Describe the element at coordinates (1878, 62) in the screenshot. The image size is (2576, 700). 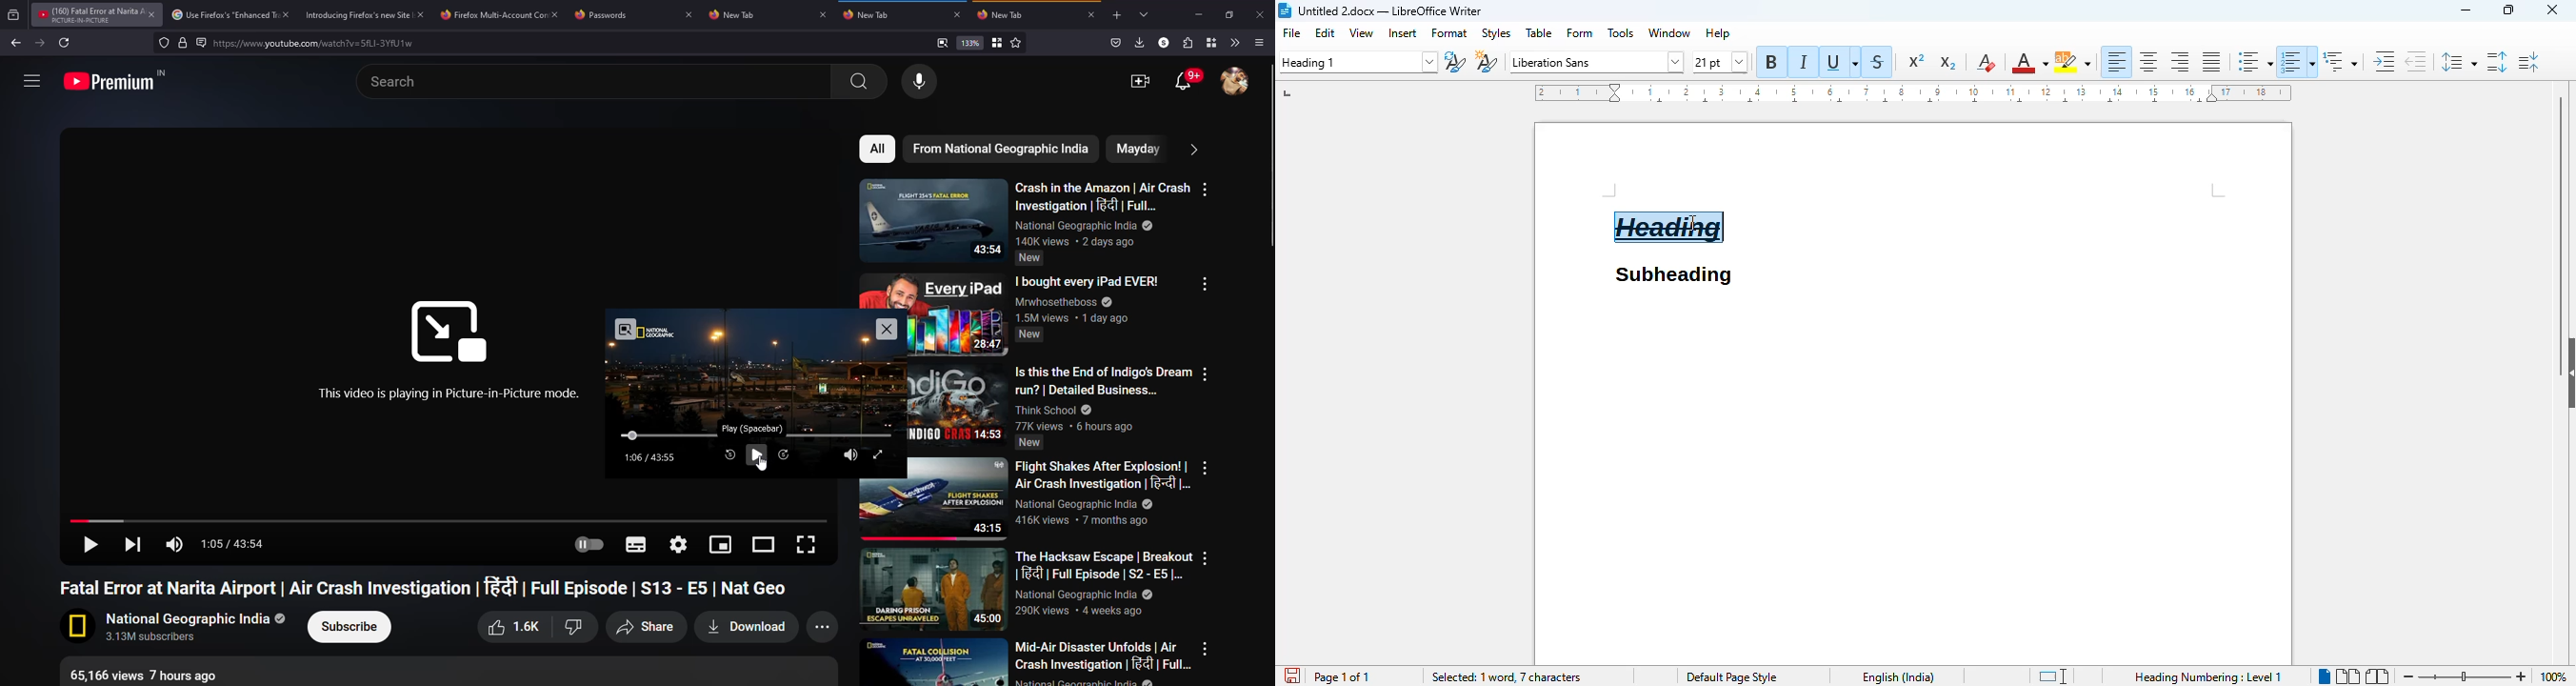
I see `strikethrough selected` at that location.